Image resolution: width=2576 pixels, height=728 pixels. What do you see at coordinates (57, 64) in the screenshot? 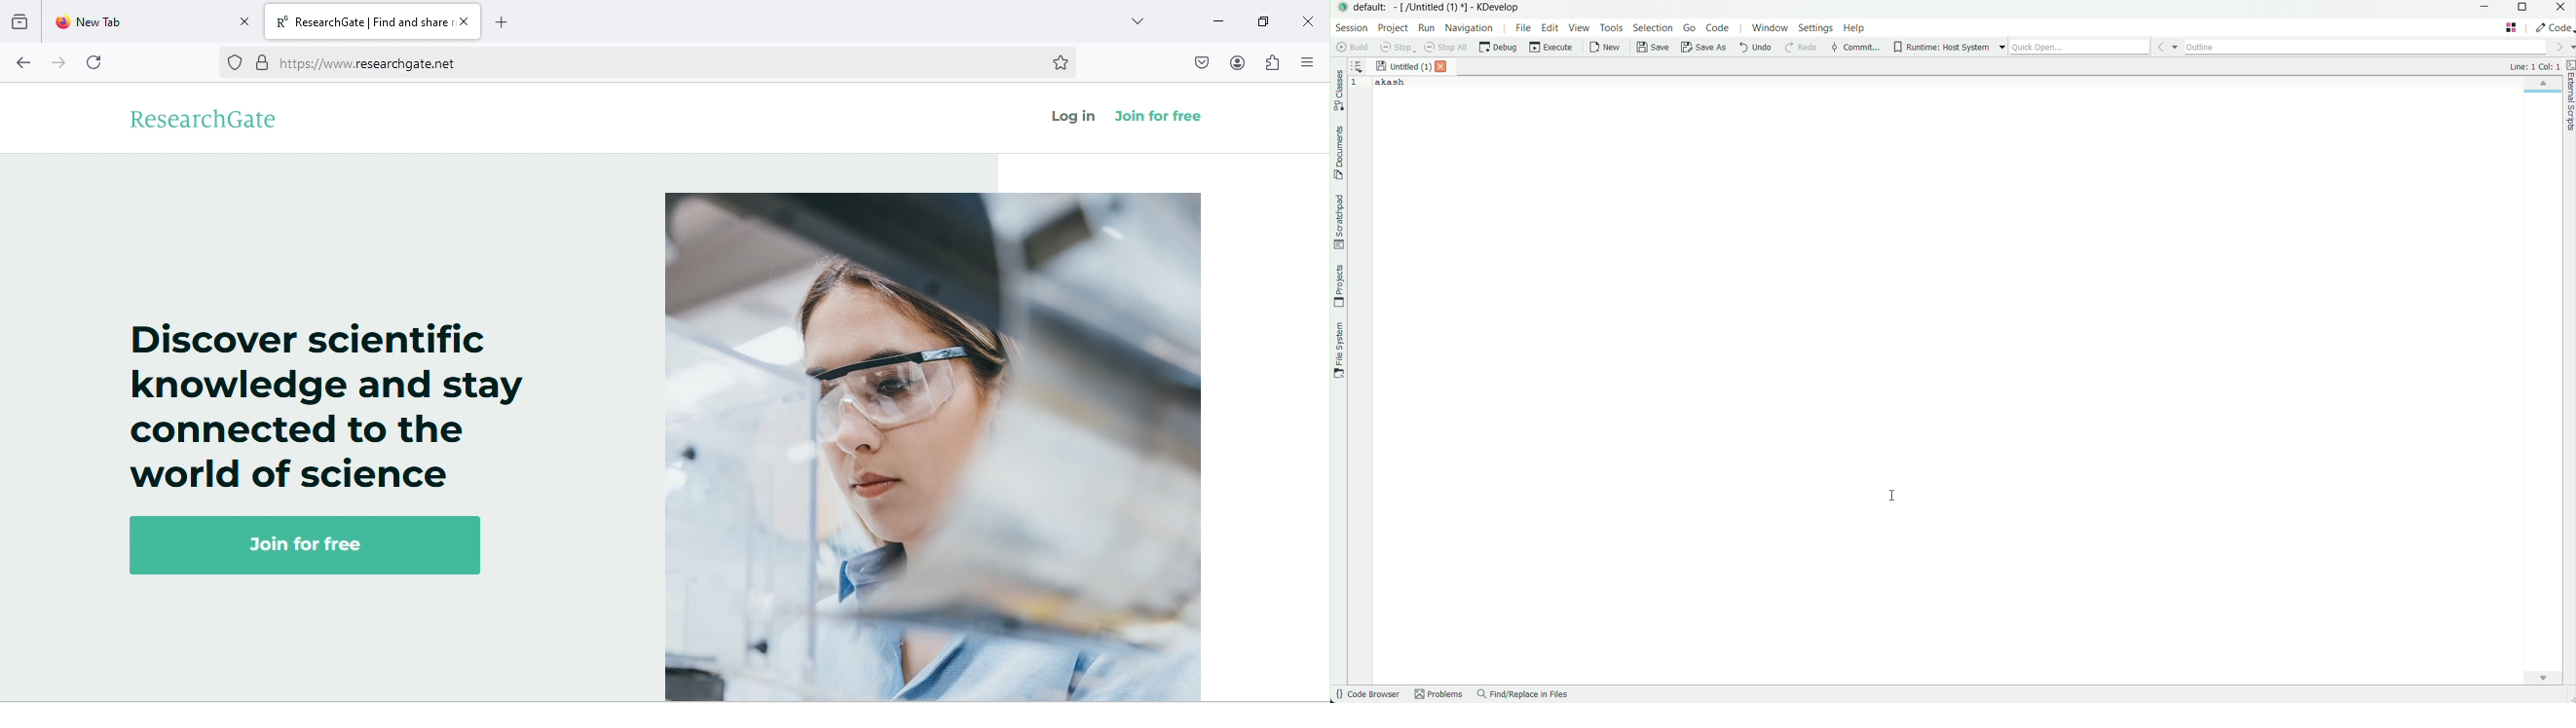
I see `forward` at bounding box center [57, 64].